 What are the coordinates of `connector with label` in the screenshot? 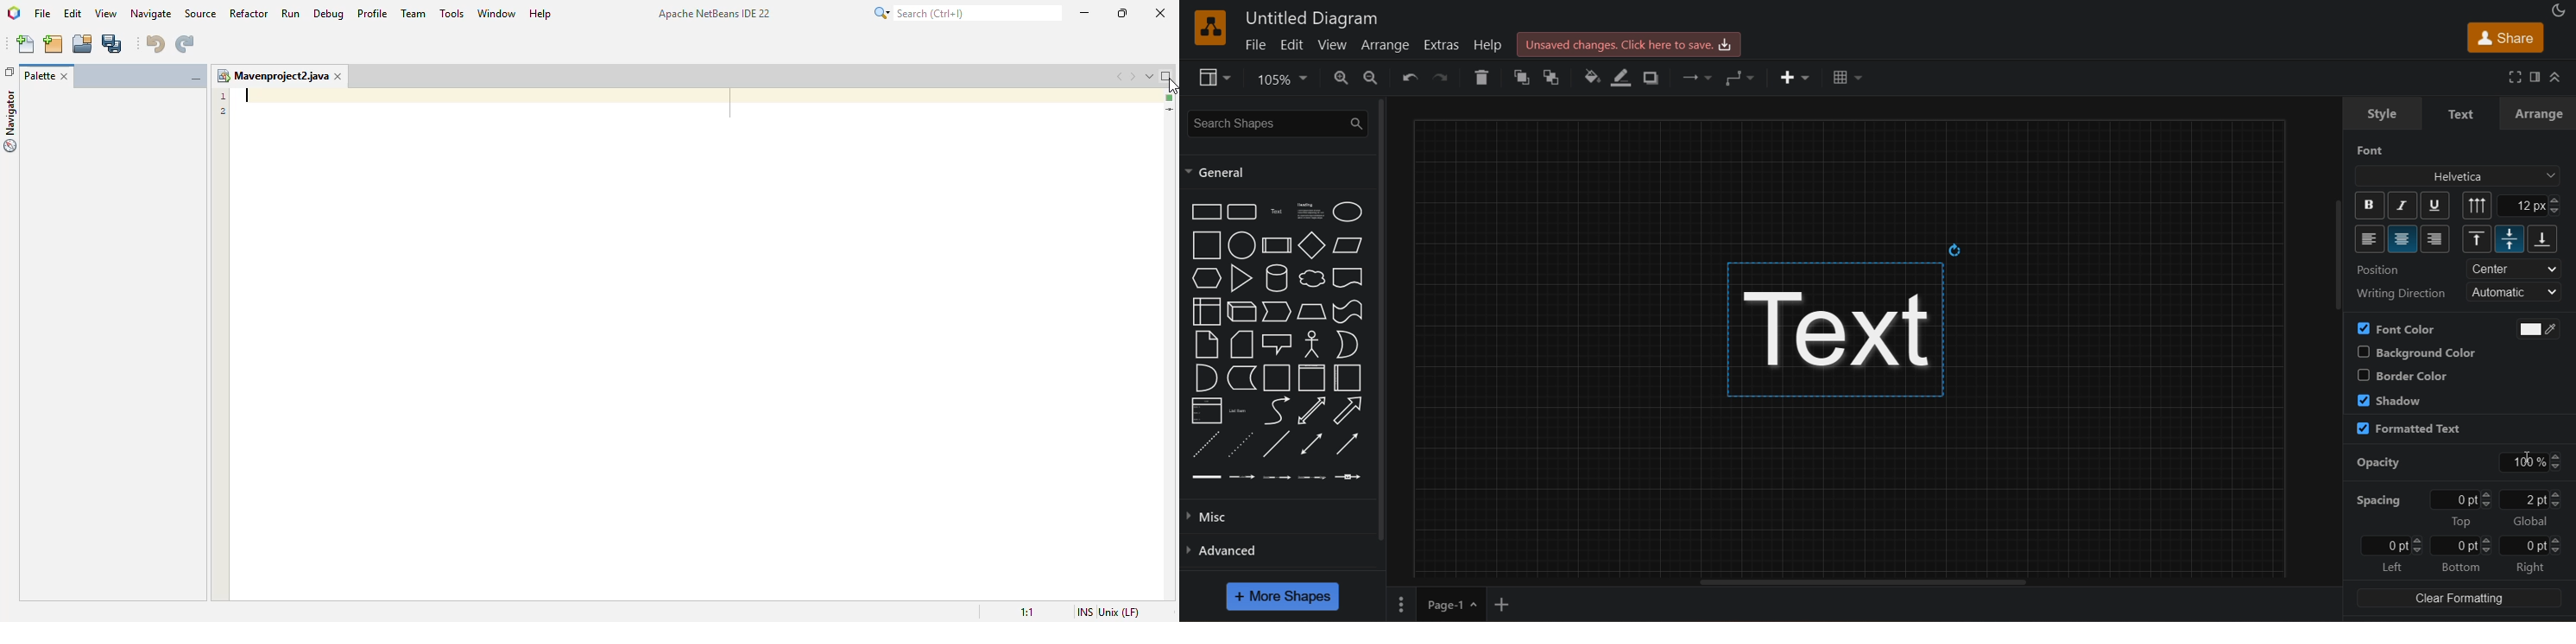 It's located at (1242, 477).